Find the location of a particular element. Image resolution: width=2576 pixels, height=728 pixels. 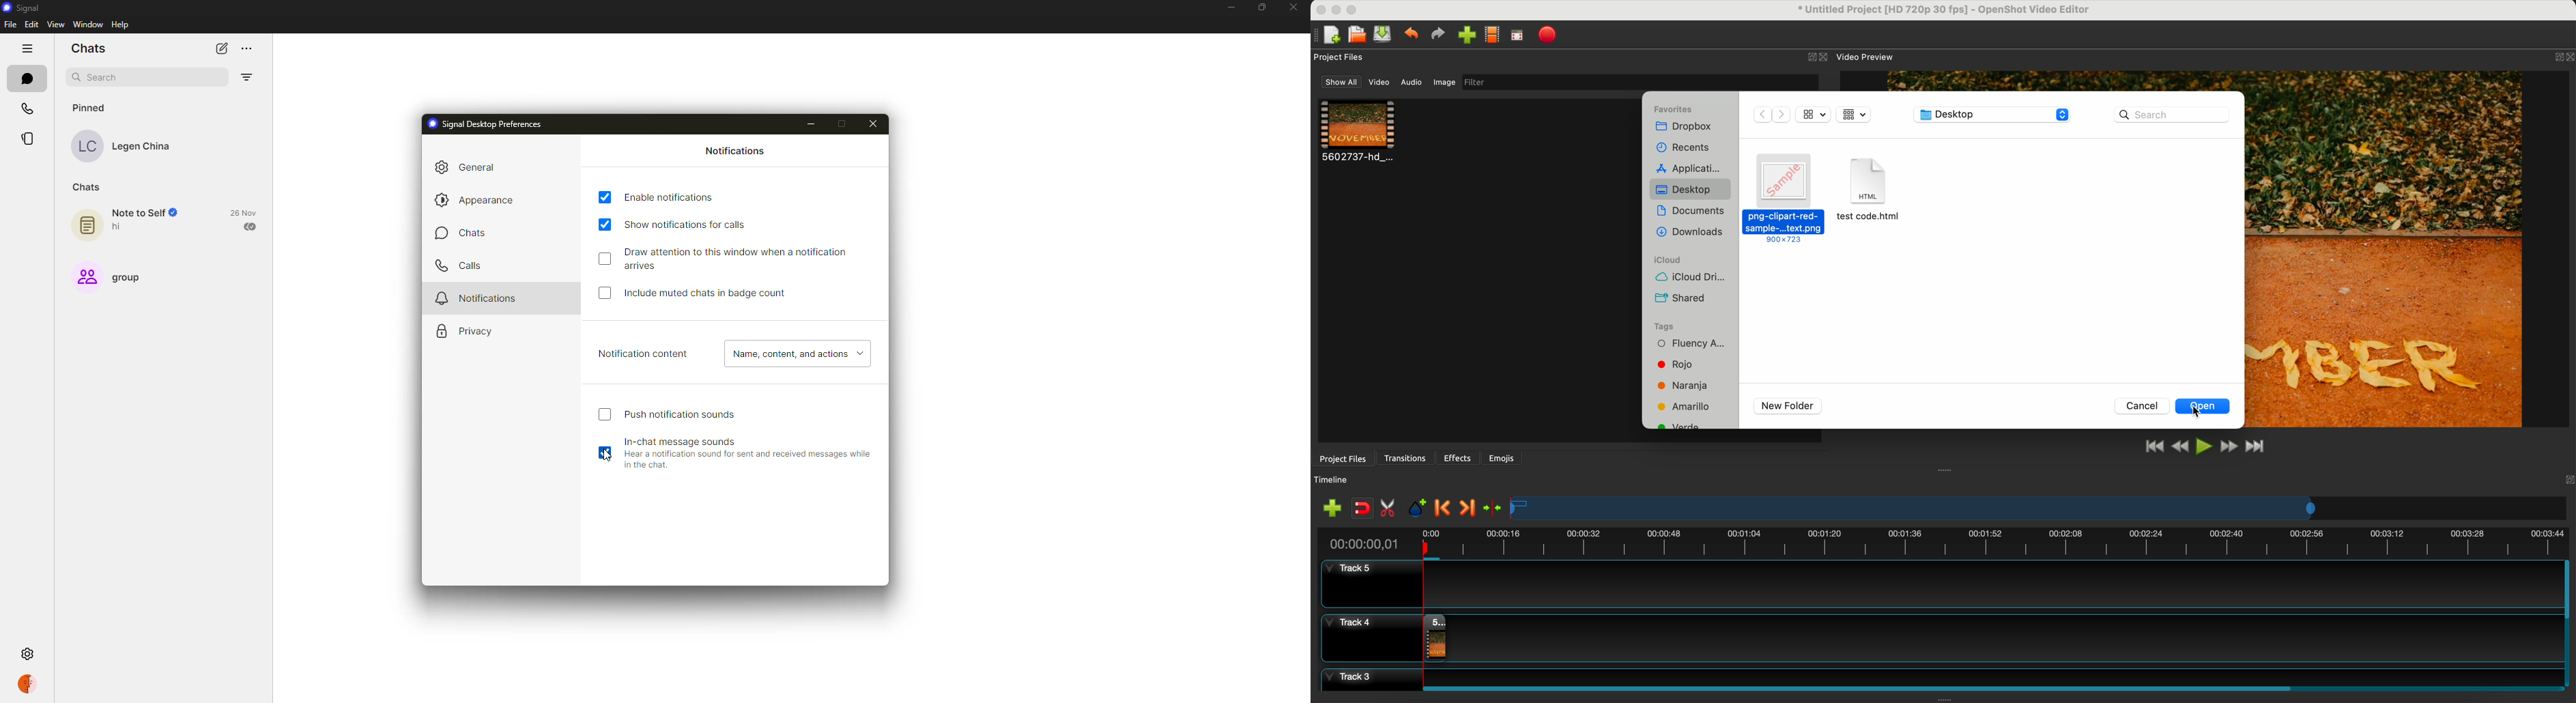

search is located at coordinates (105, 77).